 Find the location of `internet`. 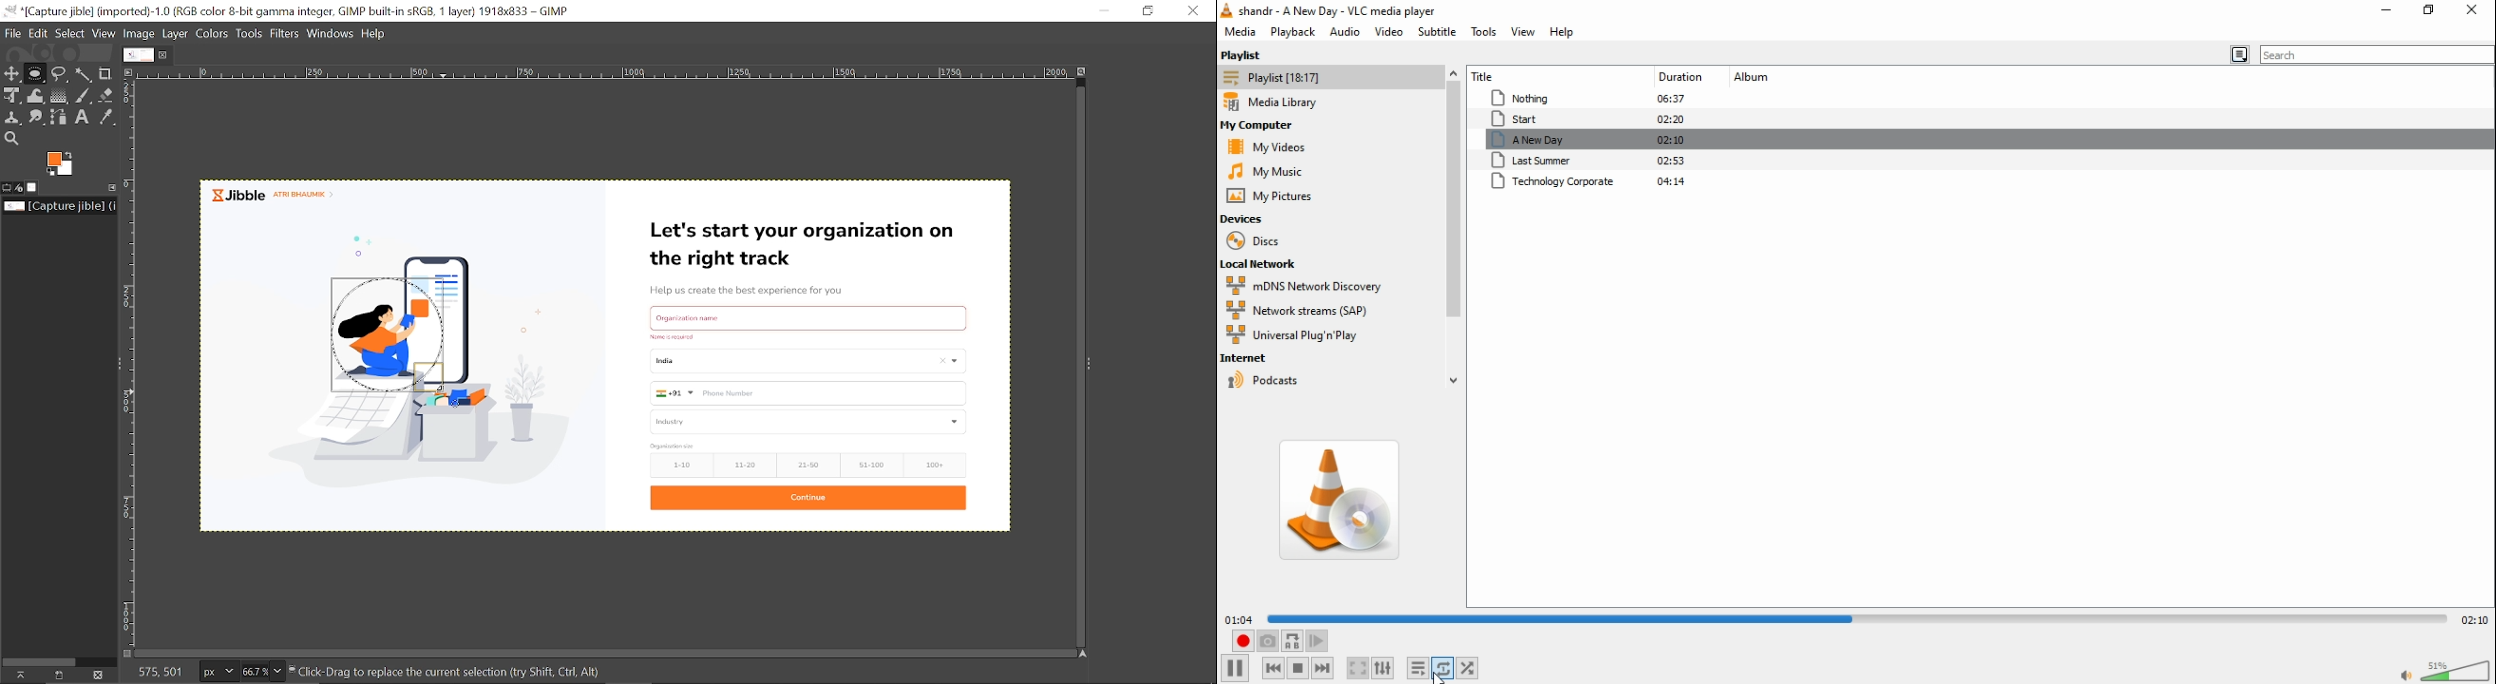

internet is located at coordinates (1288, 358).